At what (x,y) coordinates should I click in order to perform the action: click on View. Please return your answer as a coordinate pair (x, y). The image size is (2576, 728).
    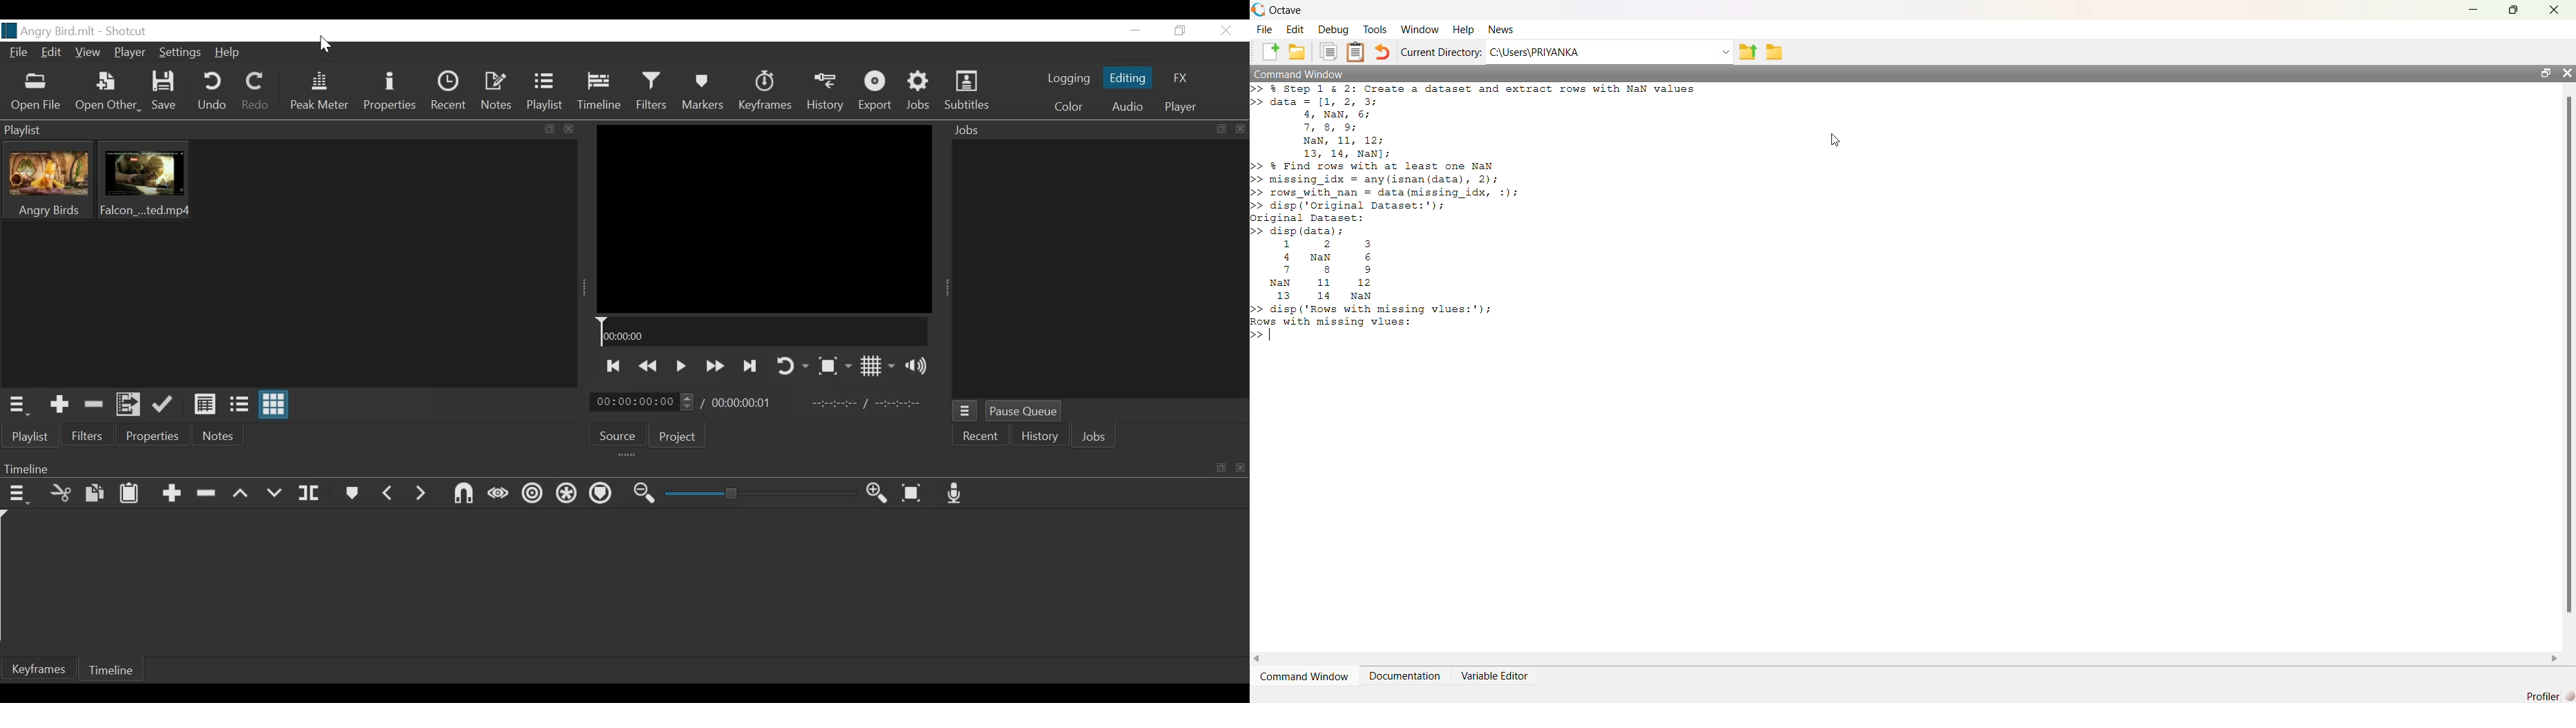
    Looking at the image, I should click on (88, 54).